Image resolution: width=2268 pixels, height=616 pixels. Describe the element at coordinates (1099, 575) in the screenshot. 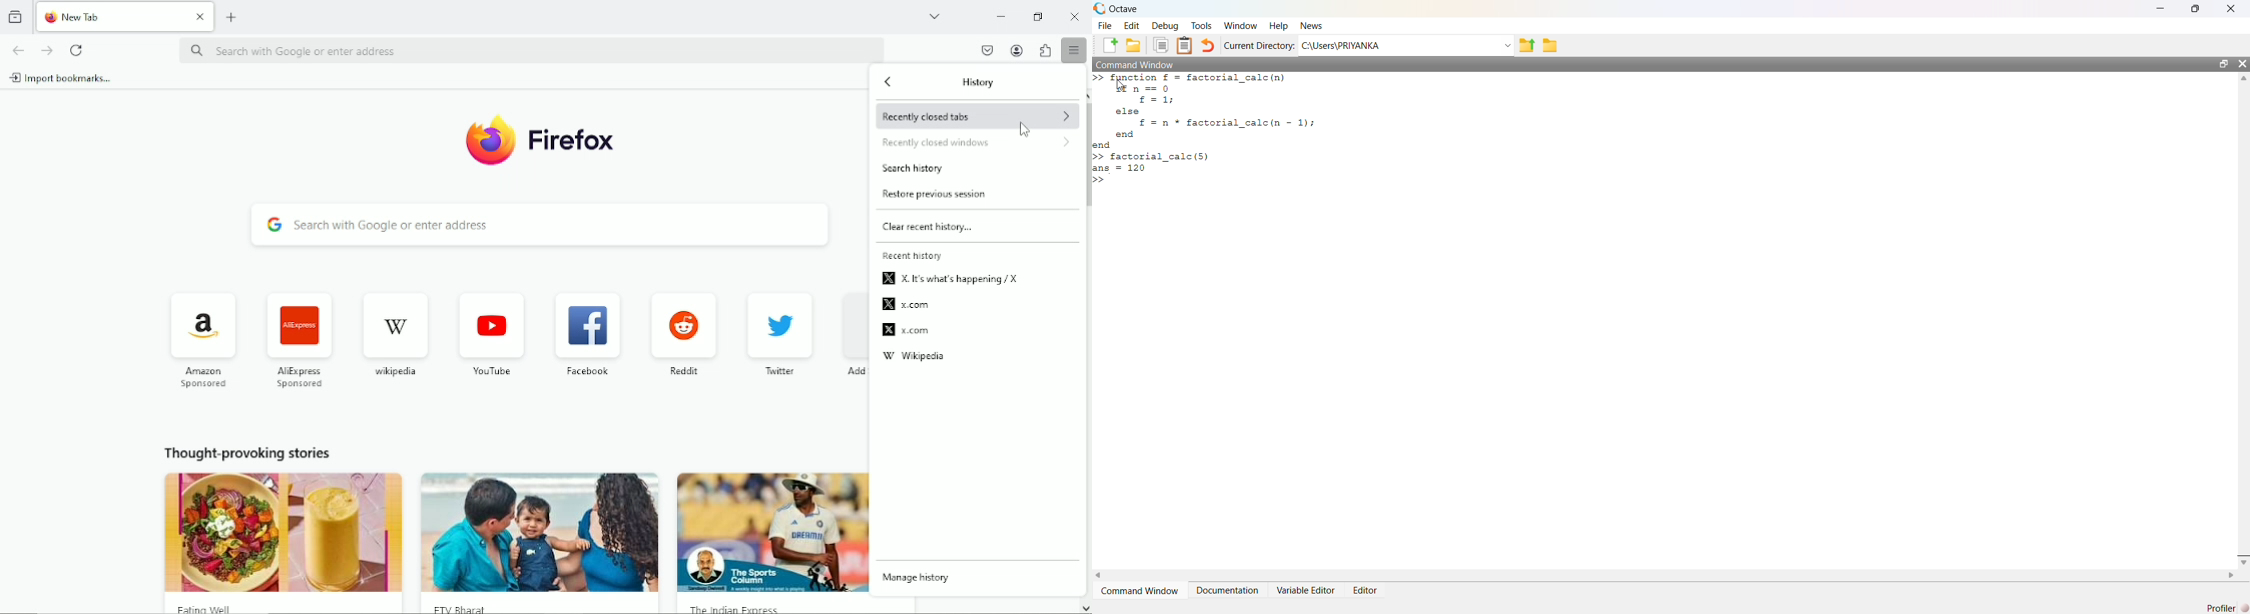

I see `scroll left` at that location.